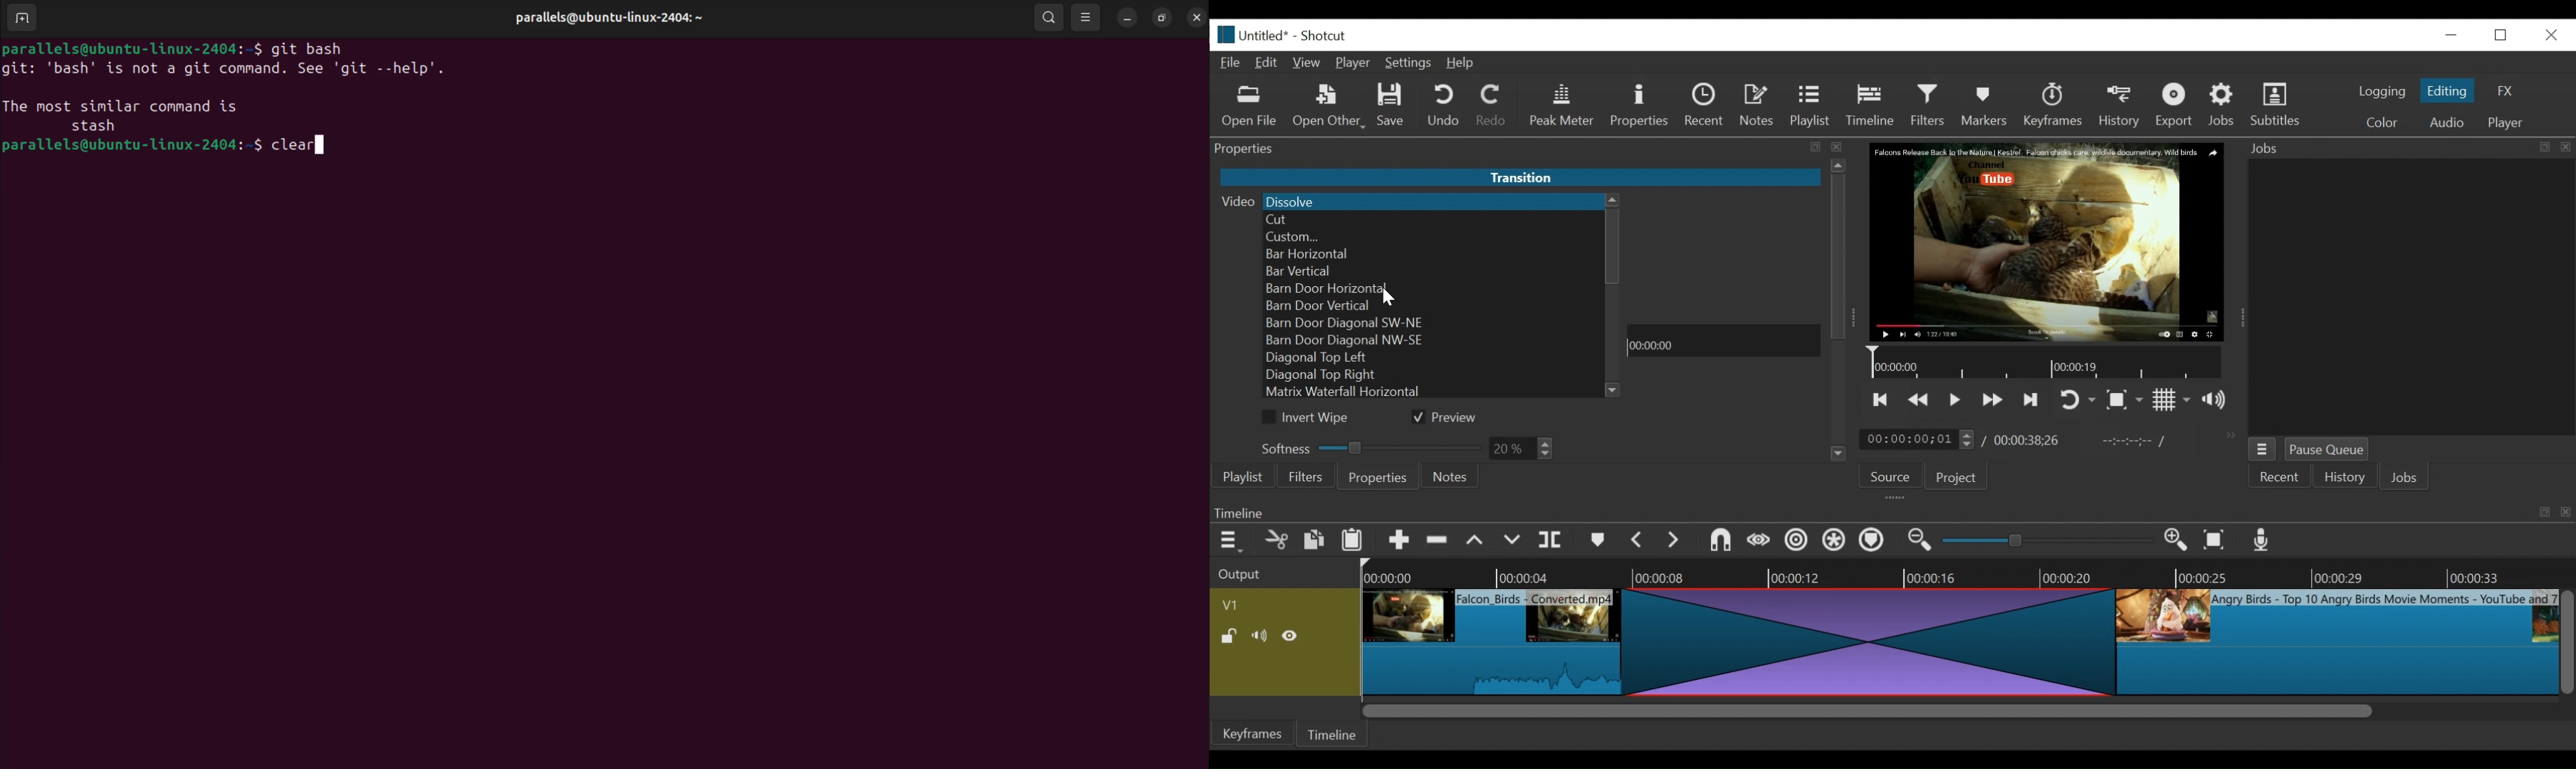  Describe the element at coordinates (1370, 446) in the screenshot. I see `Softness Slider` at that location.